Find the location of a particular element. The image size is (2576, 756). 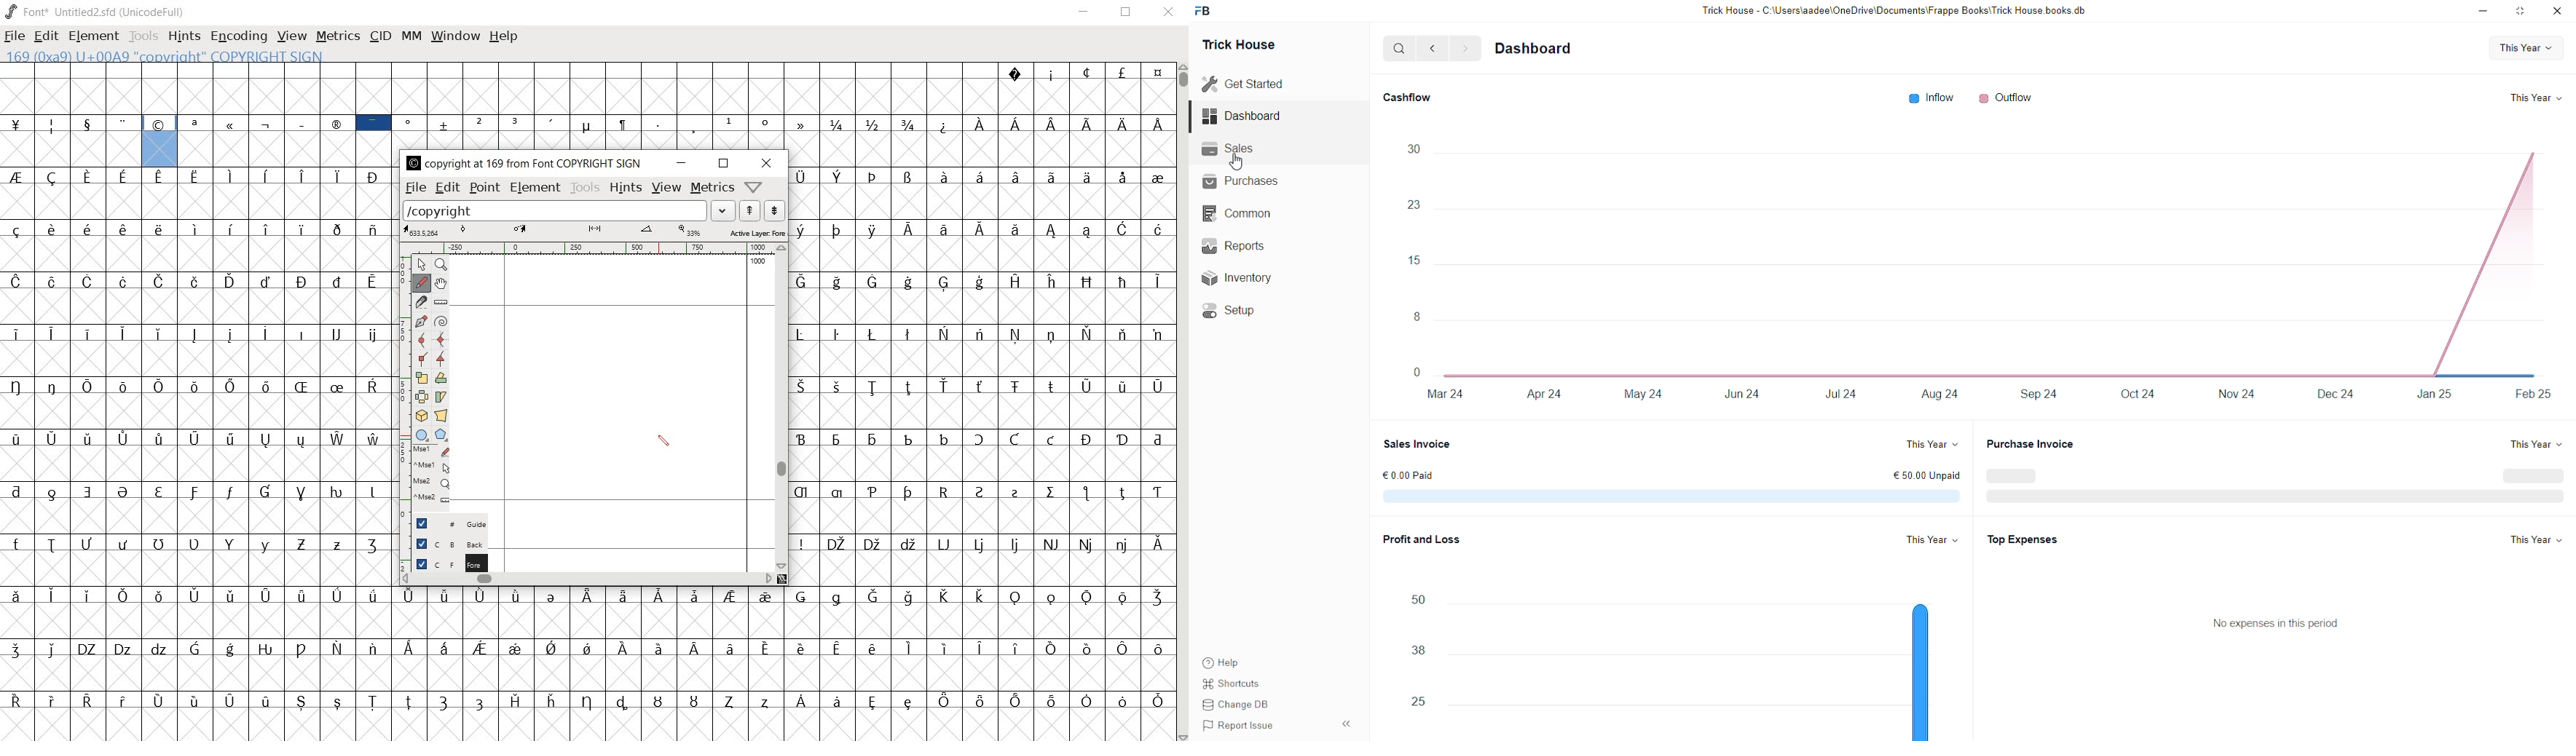

Search is located at coordinates (1399, 48).